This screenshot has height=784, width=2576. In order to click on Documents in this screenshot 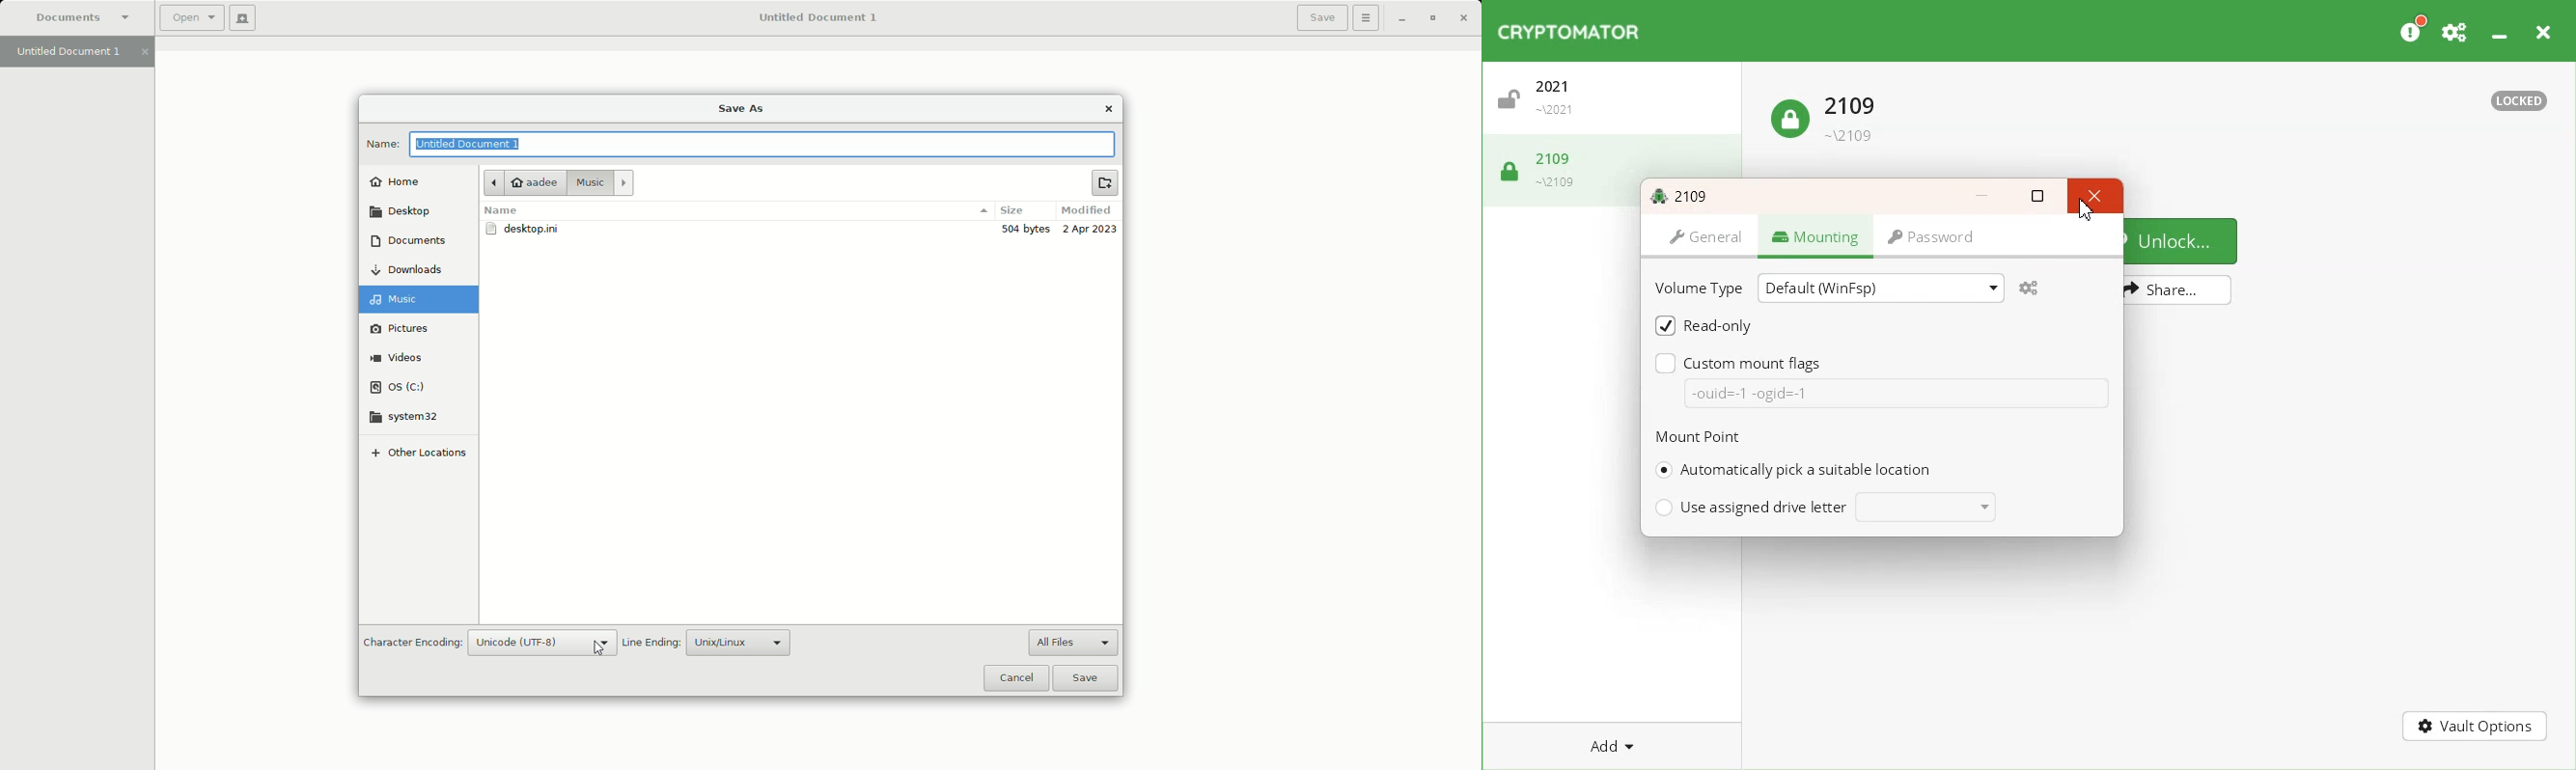, I will do `click(86, 19)`.